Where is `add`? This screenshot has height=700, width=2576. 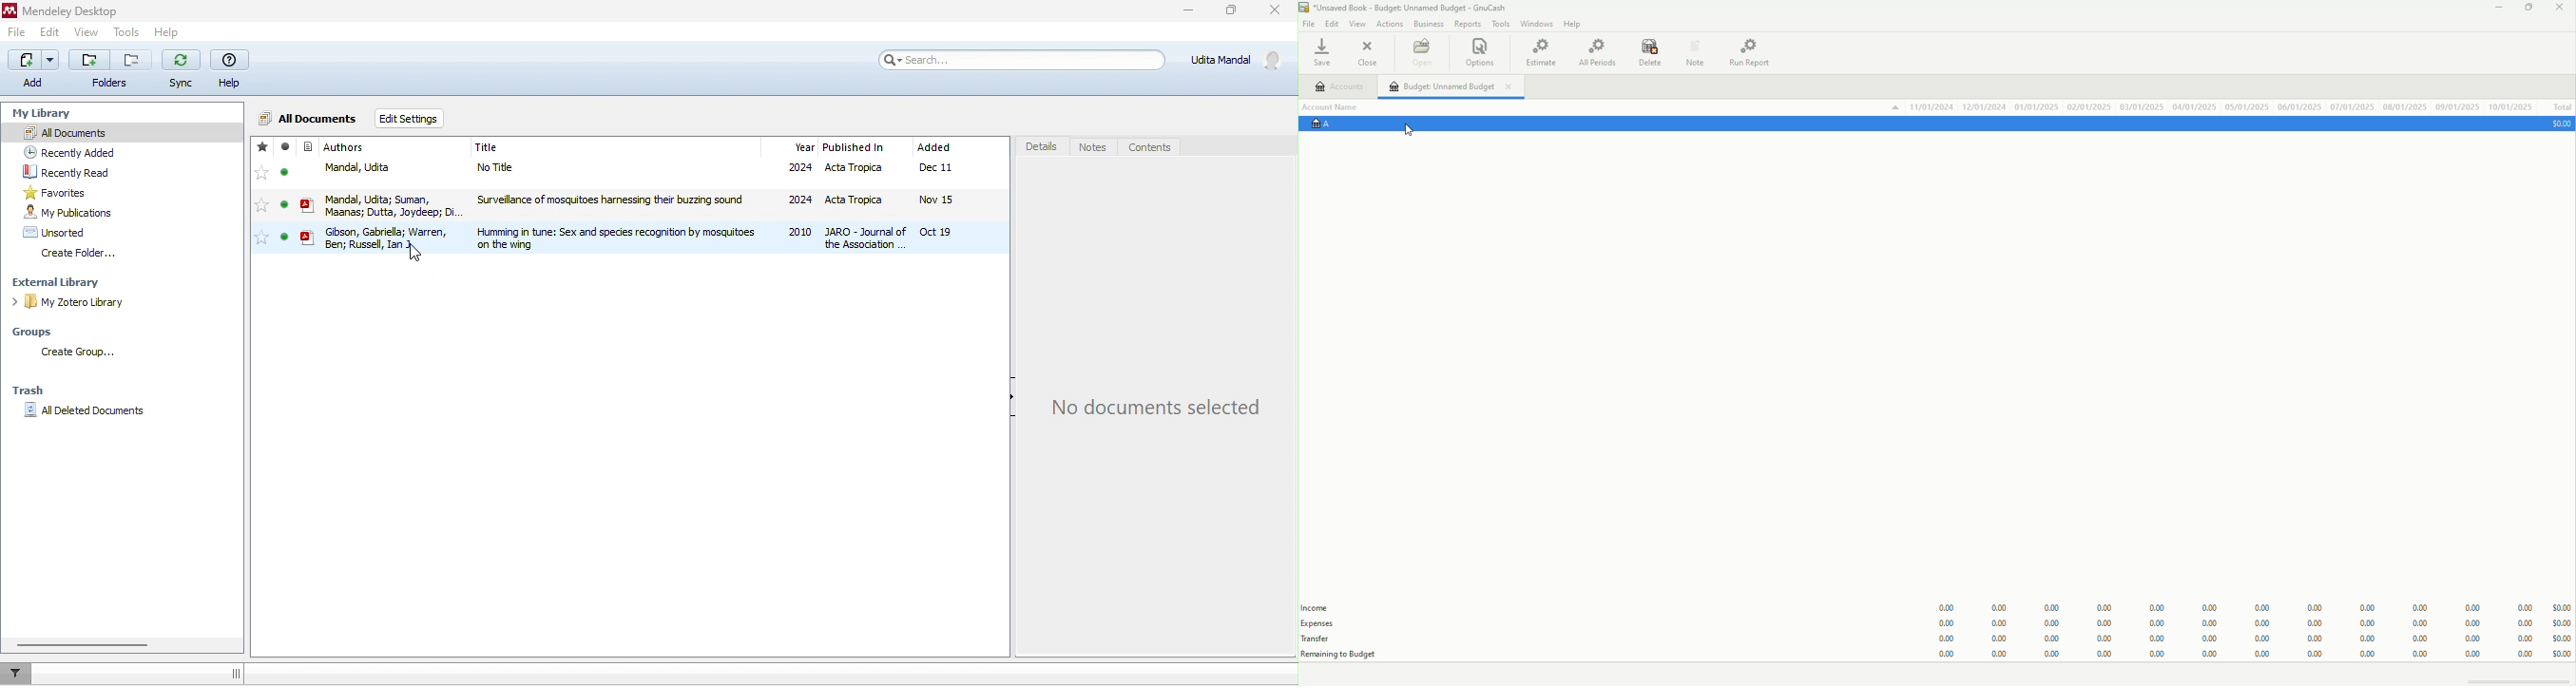
add is located at coordinates (35, 71).